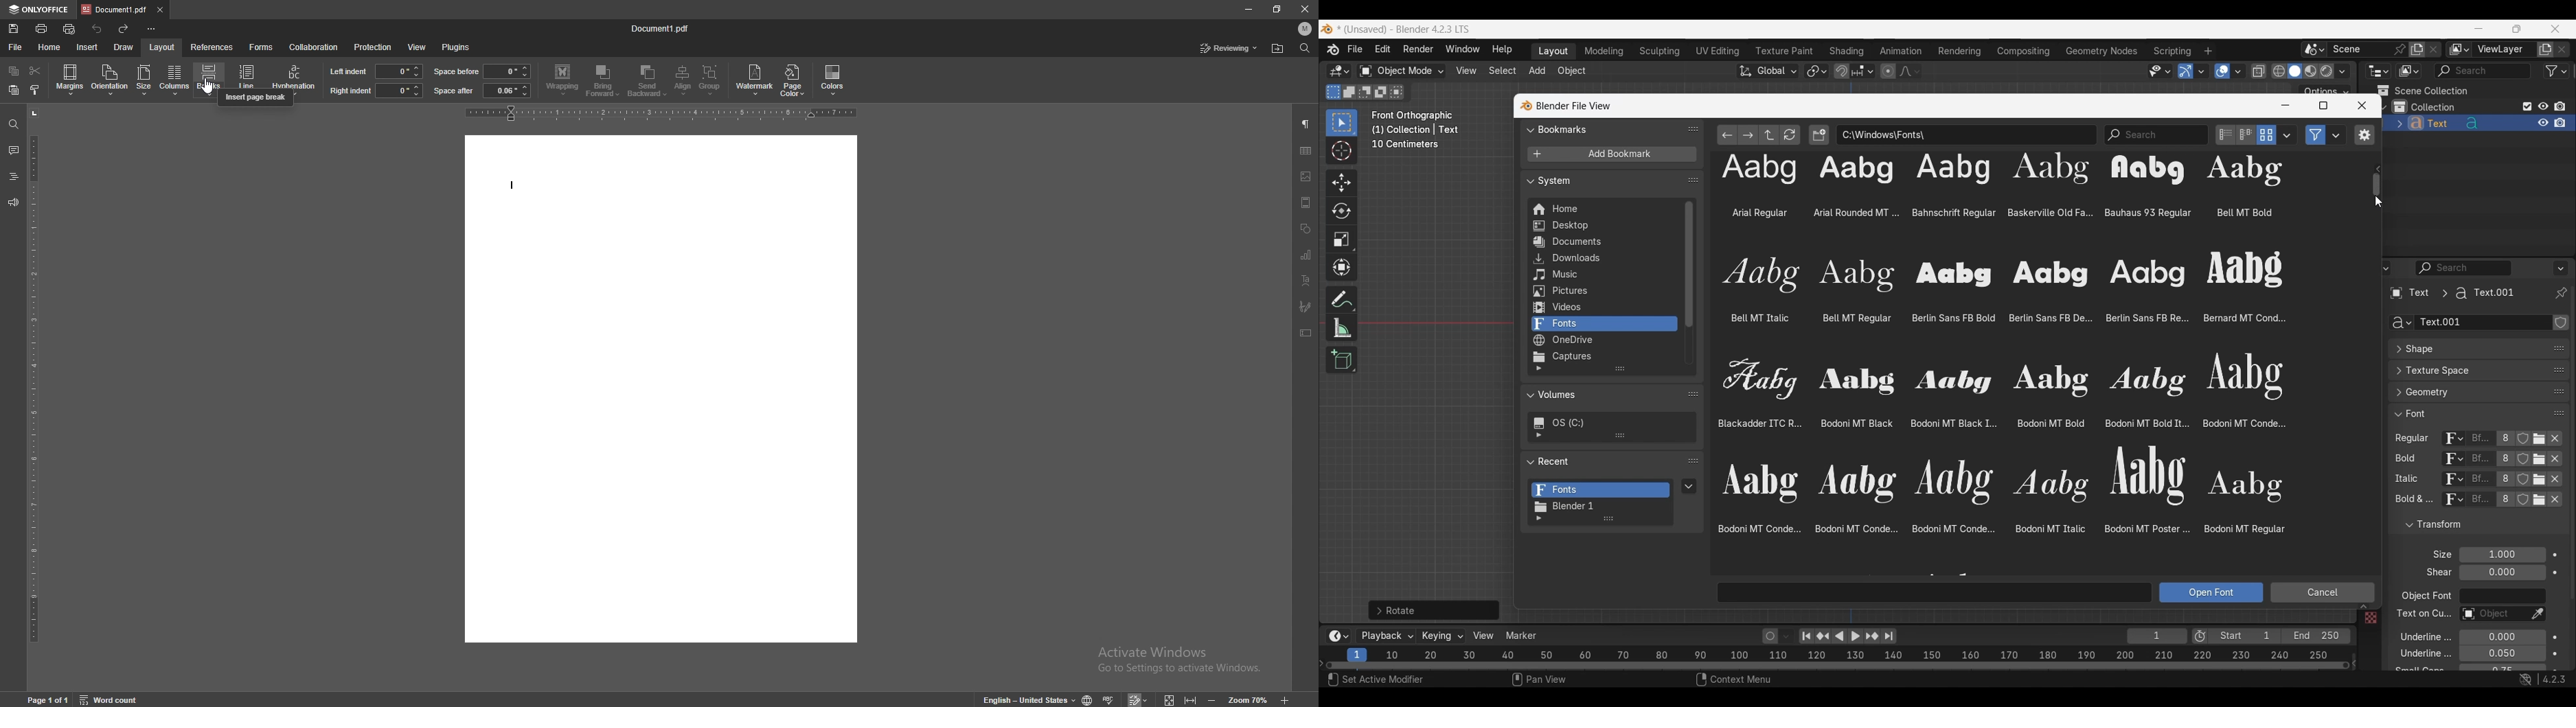 This screenshot has width=2576, height=728. I want to click on Show filtering options, so click(1539, 435).